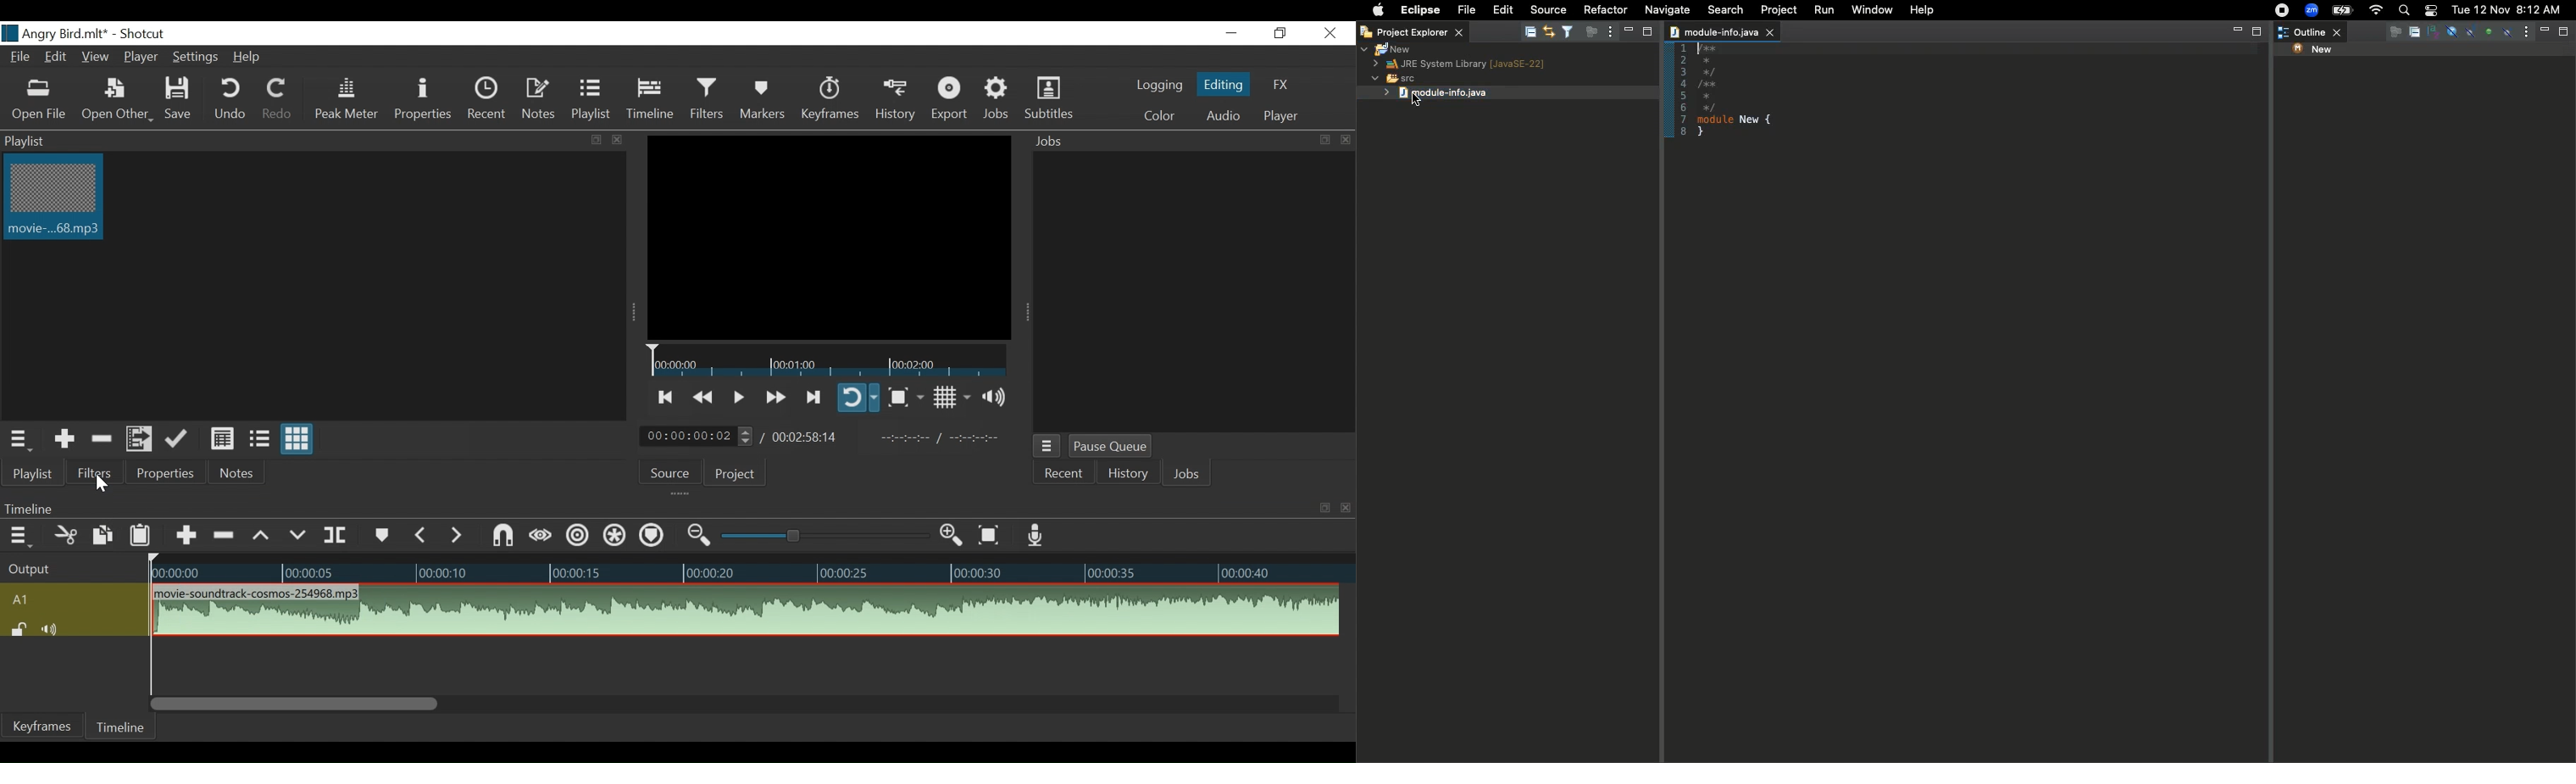 The height and width of the screenshot is (784, 2576). What do you see at coordinates (1279, 85) in the screenshot?
I see `FX` at bounding box center [1279, 85].